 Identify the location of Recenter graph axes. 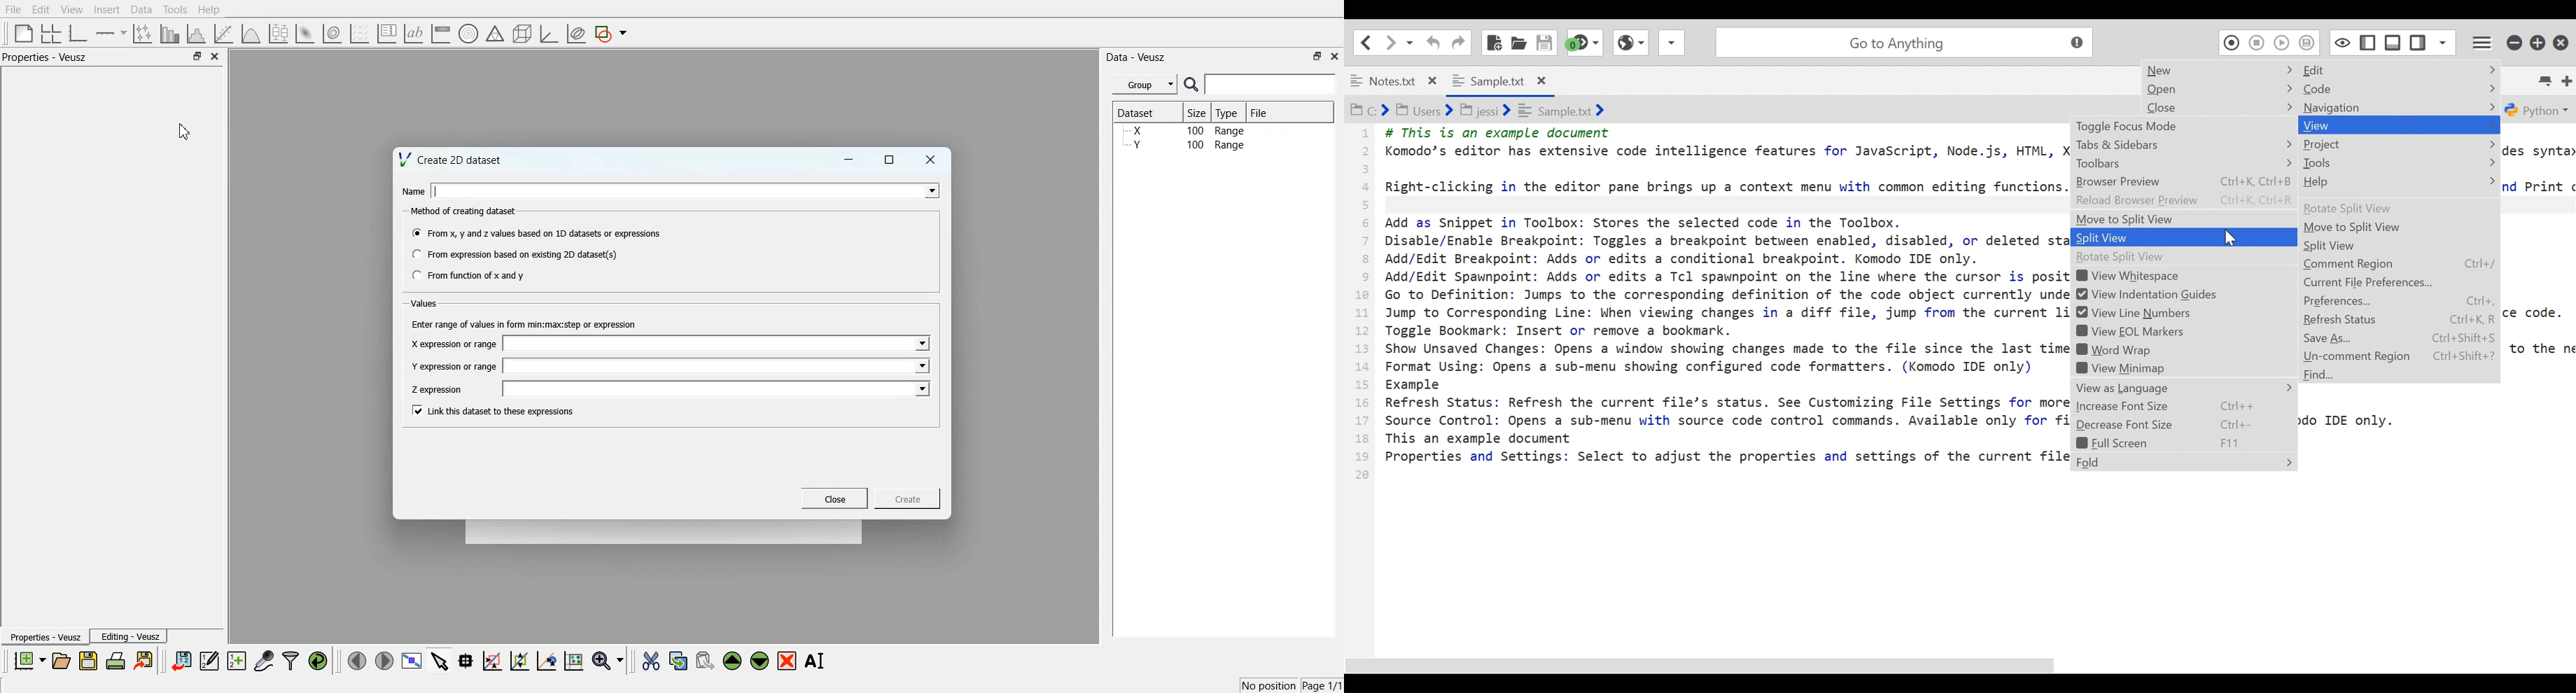
(547, 660).